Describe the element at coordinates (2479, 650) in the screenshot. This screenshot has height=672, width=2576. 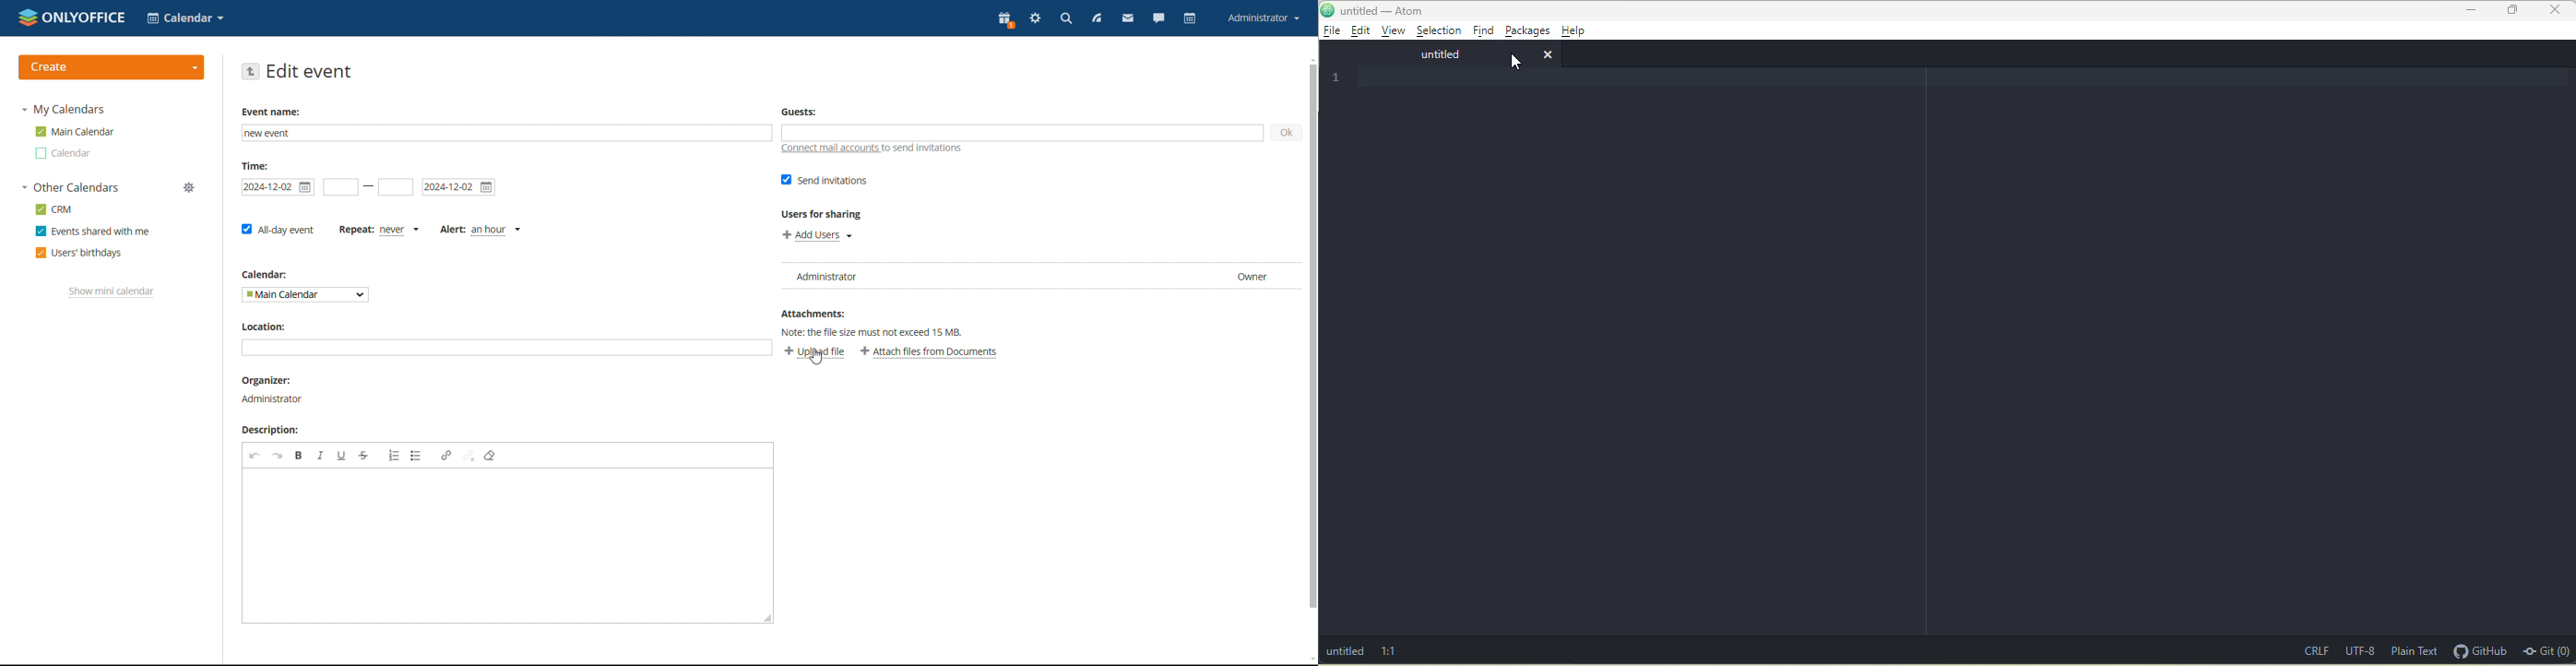
I see `github` at that location.